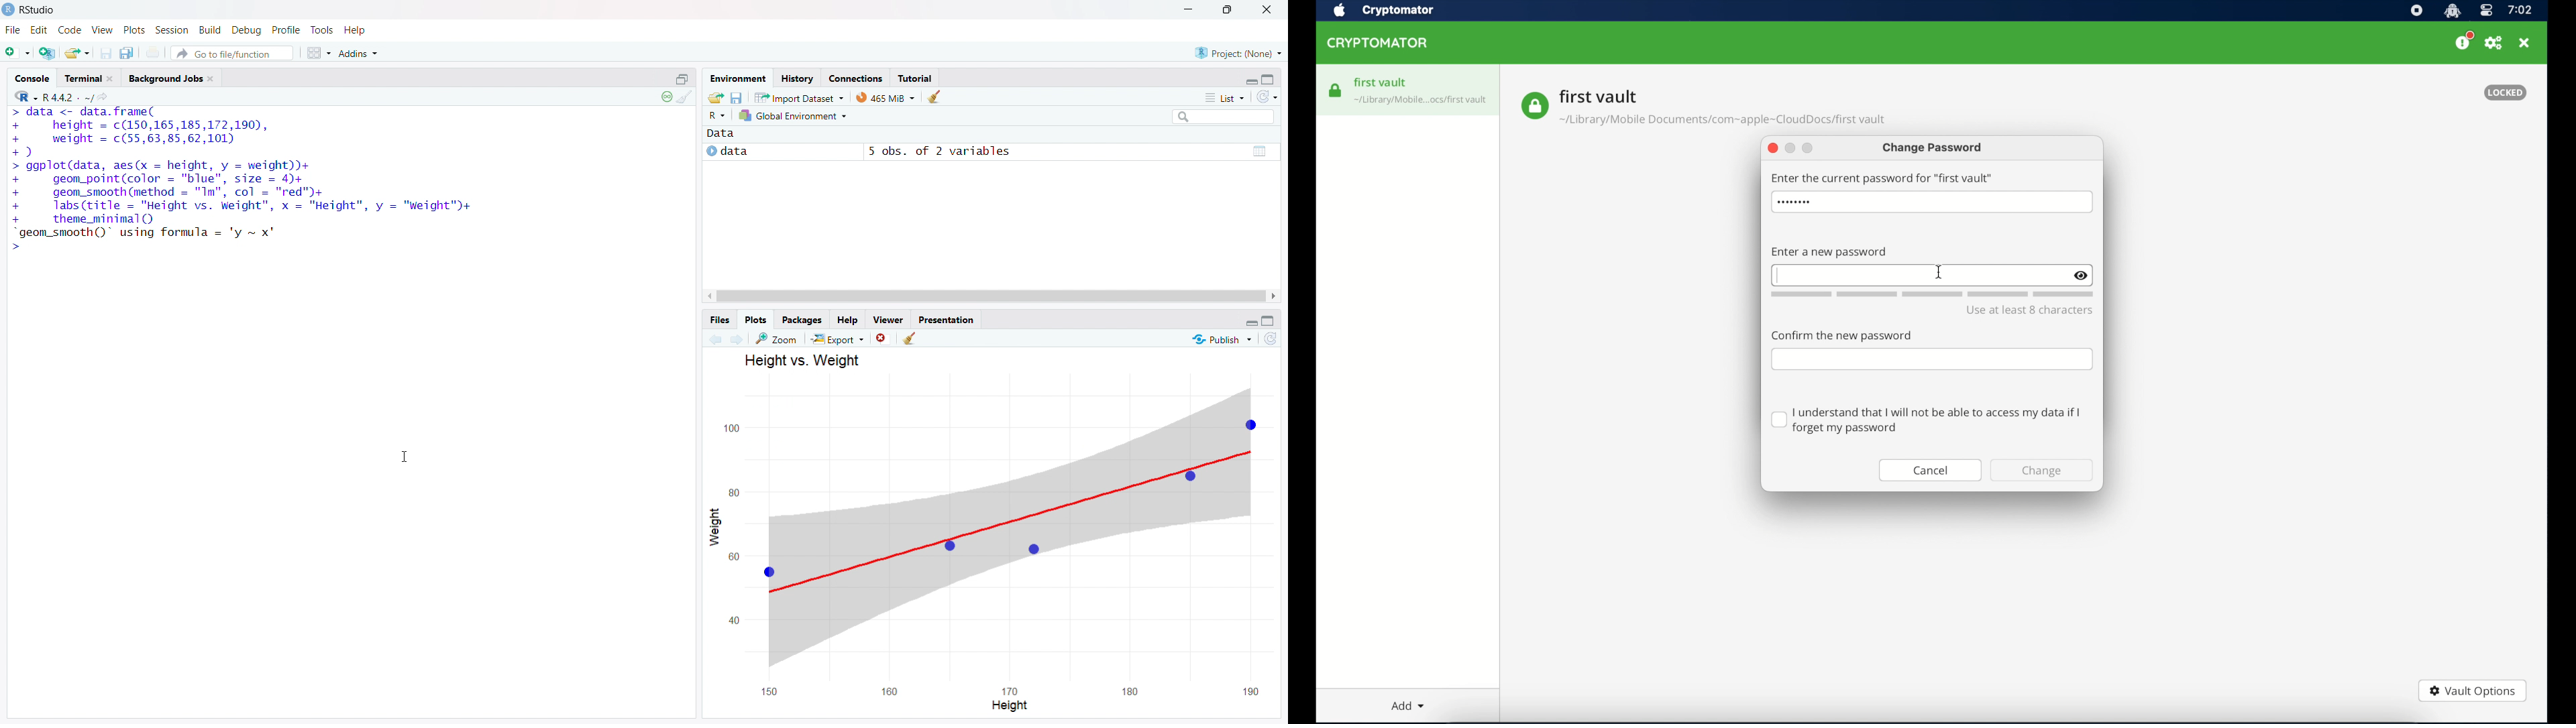 This screenshot has width=2576, height=728. Describe the element at coordinates (719, 320) in the screenshot. I see `files` at that location.